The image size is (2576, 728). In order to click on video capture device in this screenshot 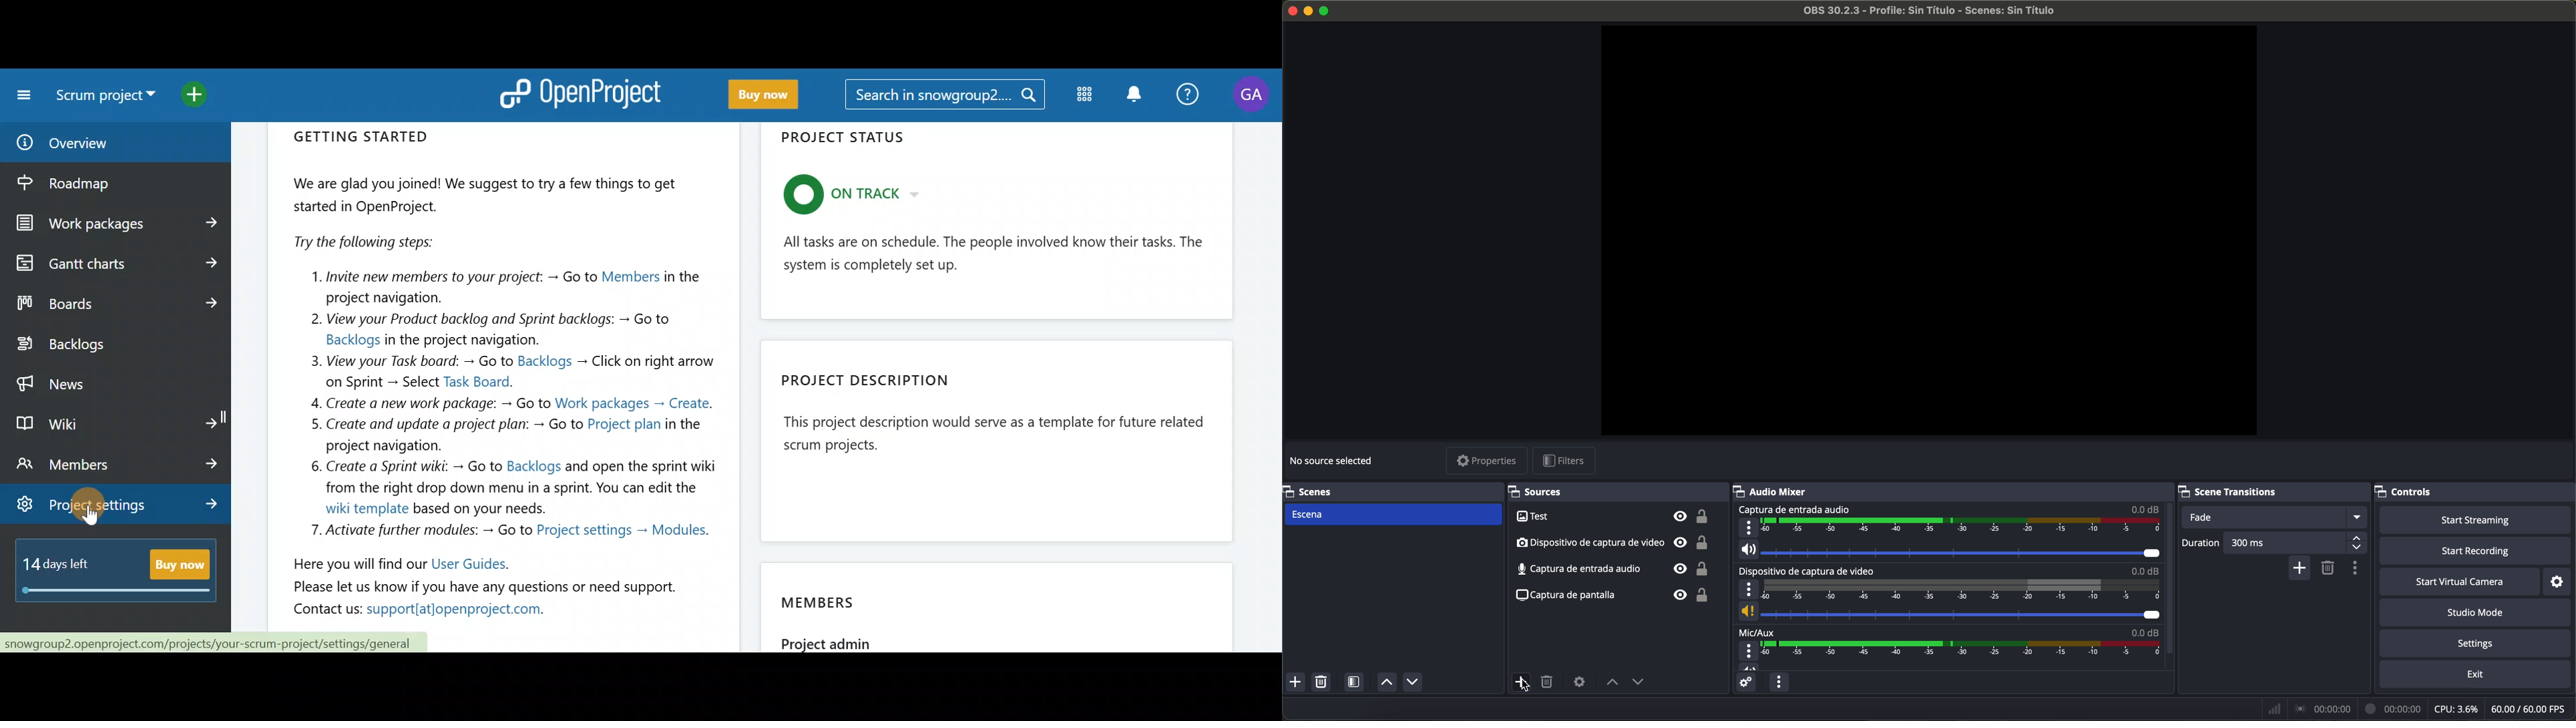, I will do `click(1809, 571)`.